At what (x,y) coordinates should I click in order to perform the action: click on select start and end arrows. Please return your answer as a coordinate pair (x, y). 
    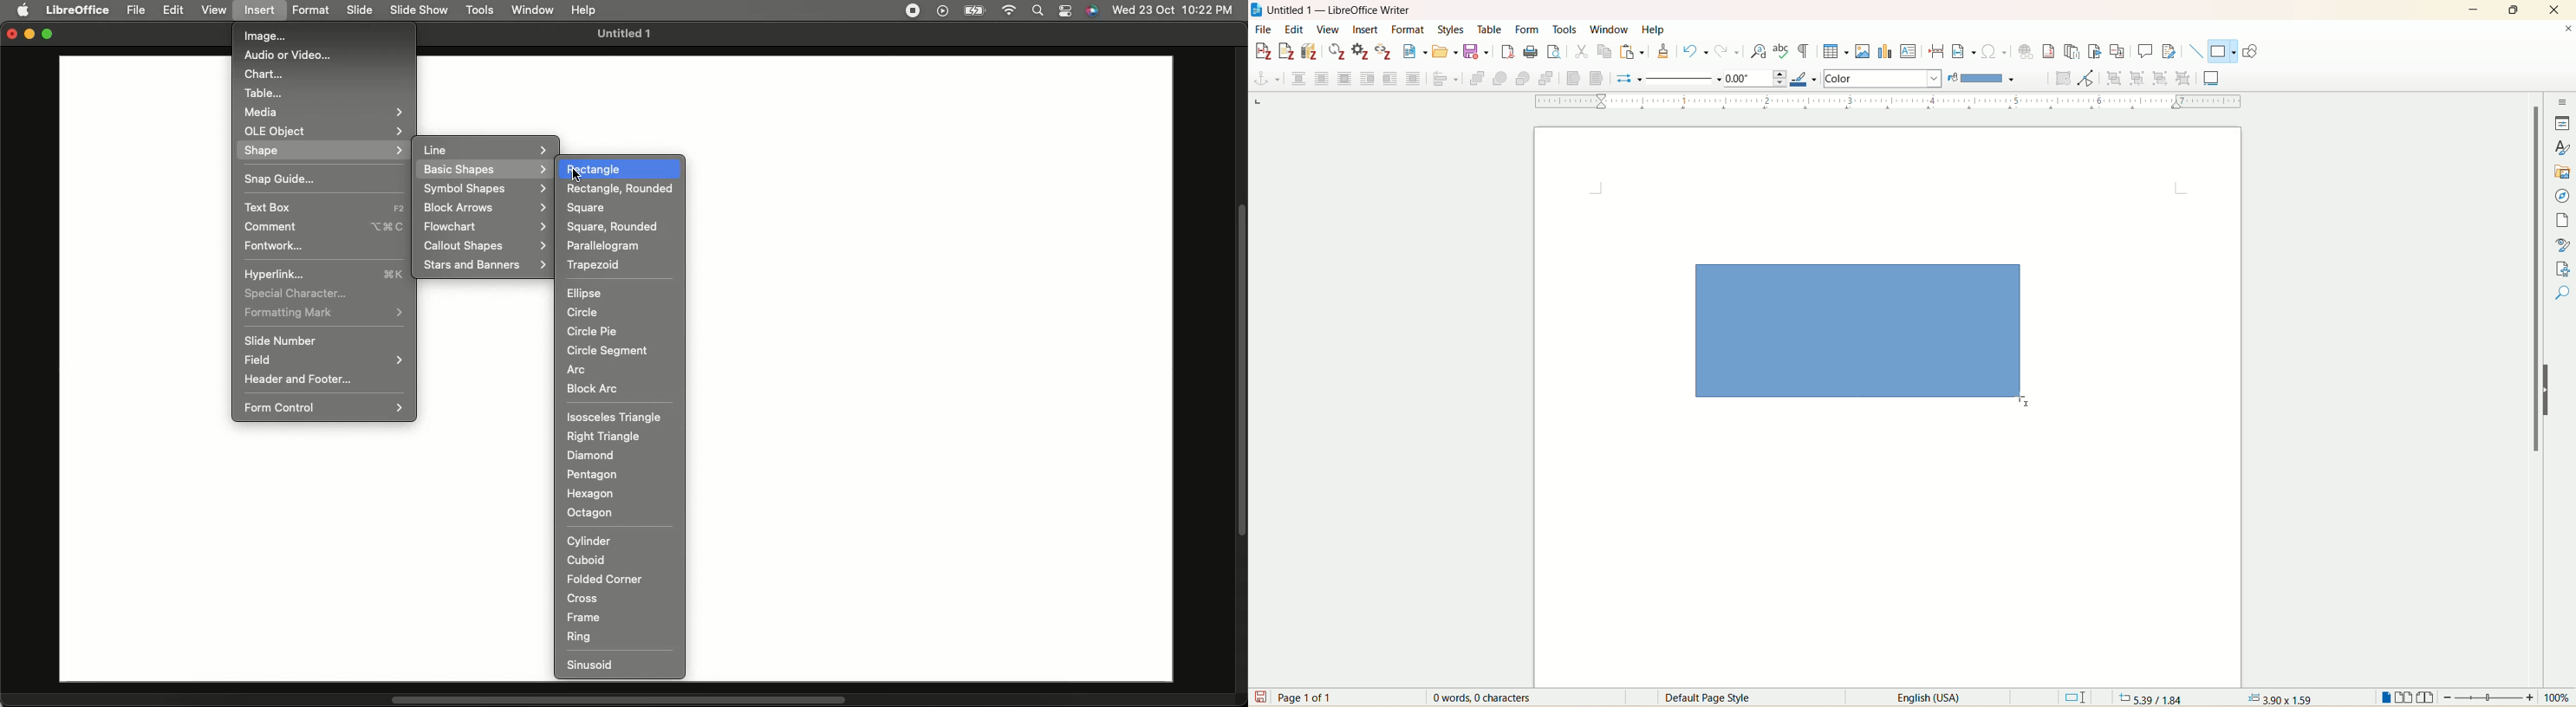
    Looking at the image, I should click on (1630, 79).